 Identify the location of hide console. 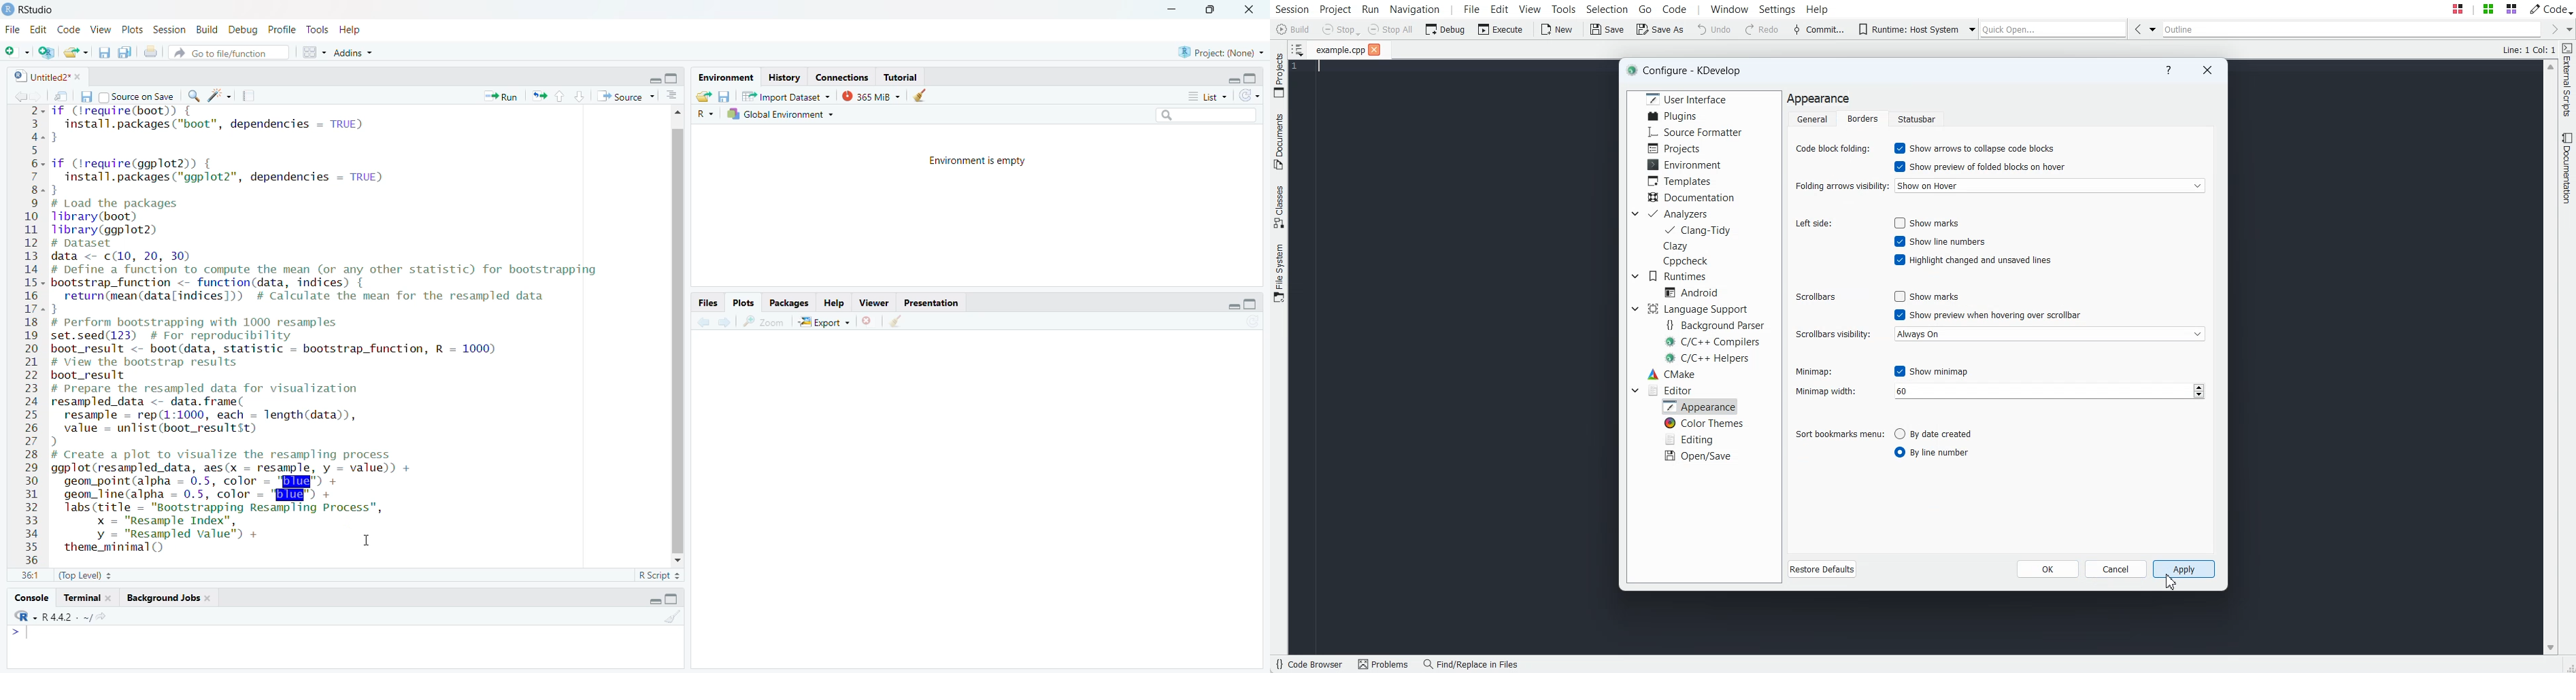
(1252, 303).